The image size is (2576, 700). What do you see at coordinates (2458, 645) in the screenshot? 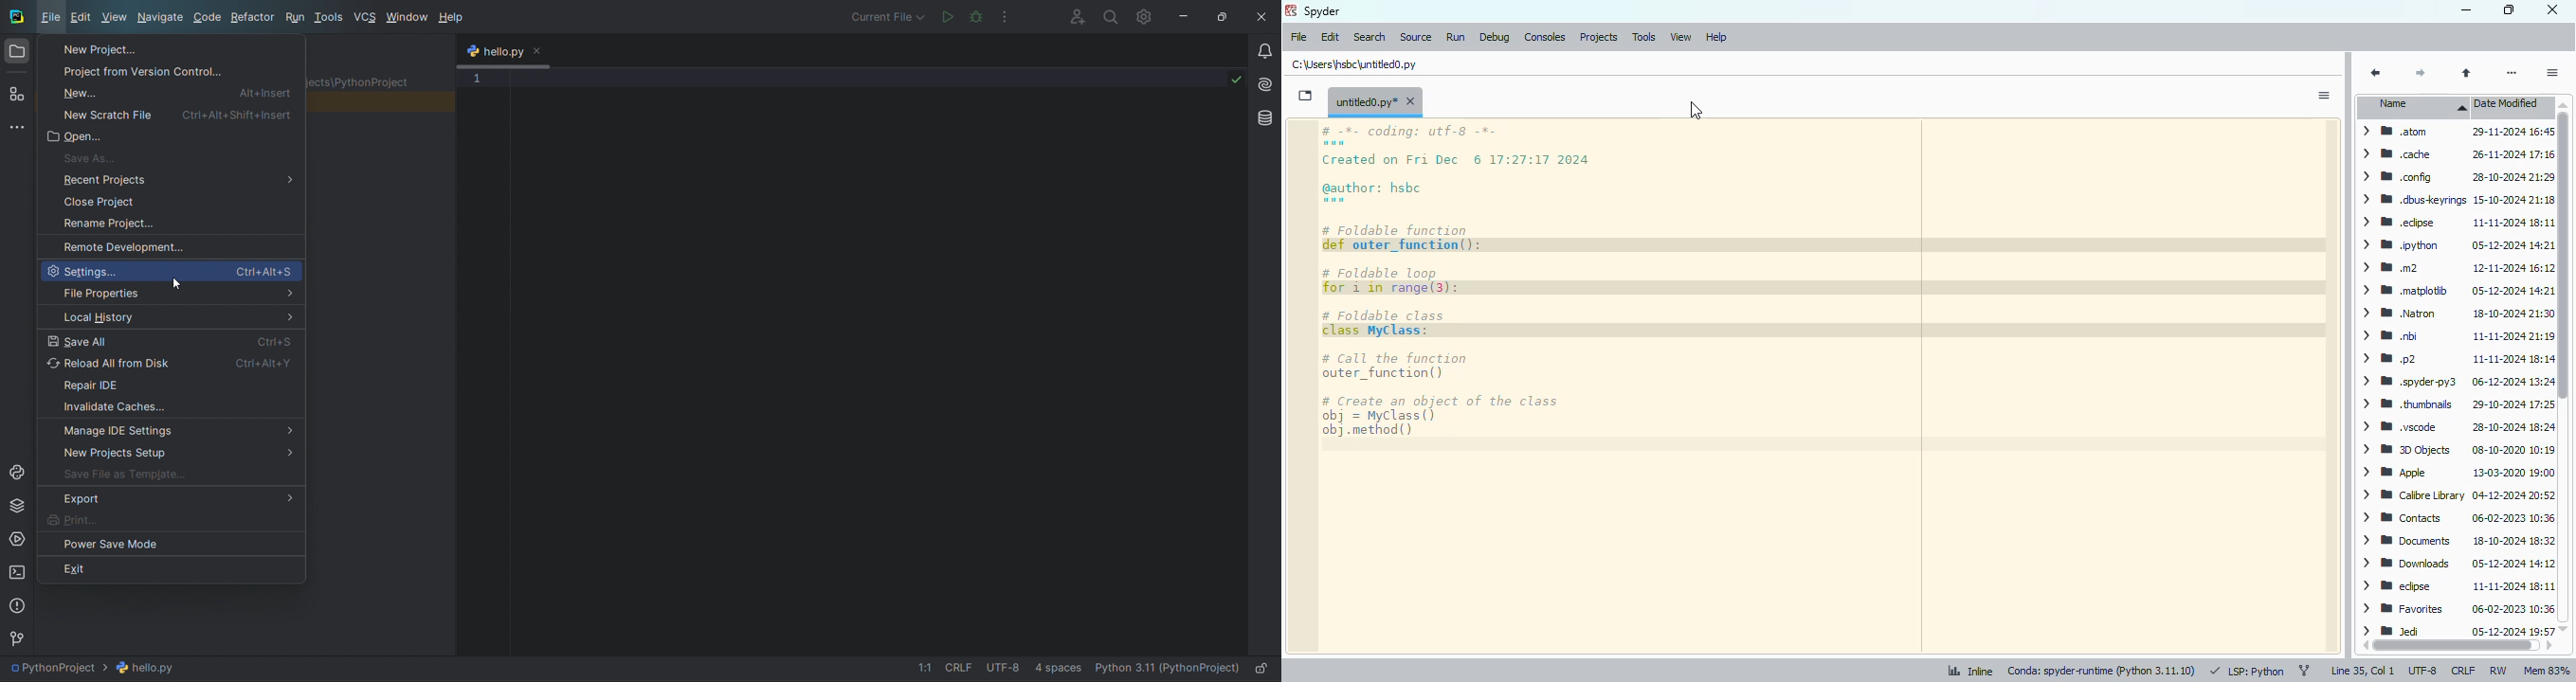
I see `horizontal scroll bar` at bounding box center [2458, 645].